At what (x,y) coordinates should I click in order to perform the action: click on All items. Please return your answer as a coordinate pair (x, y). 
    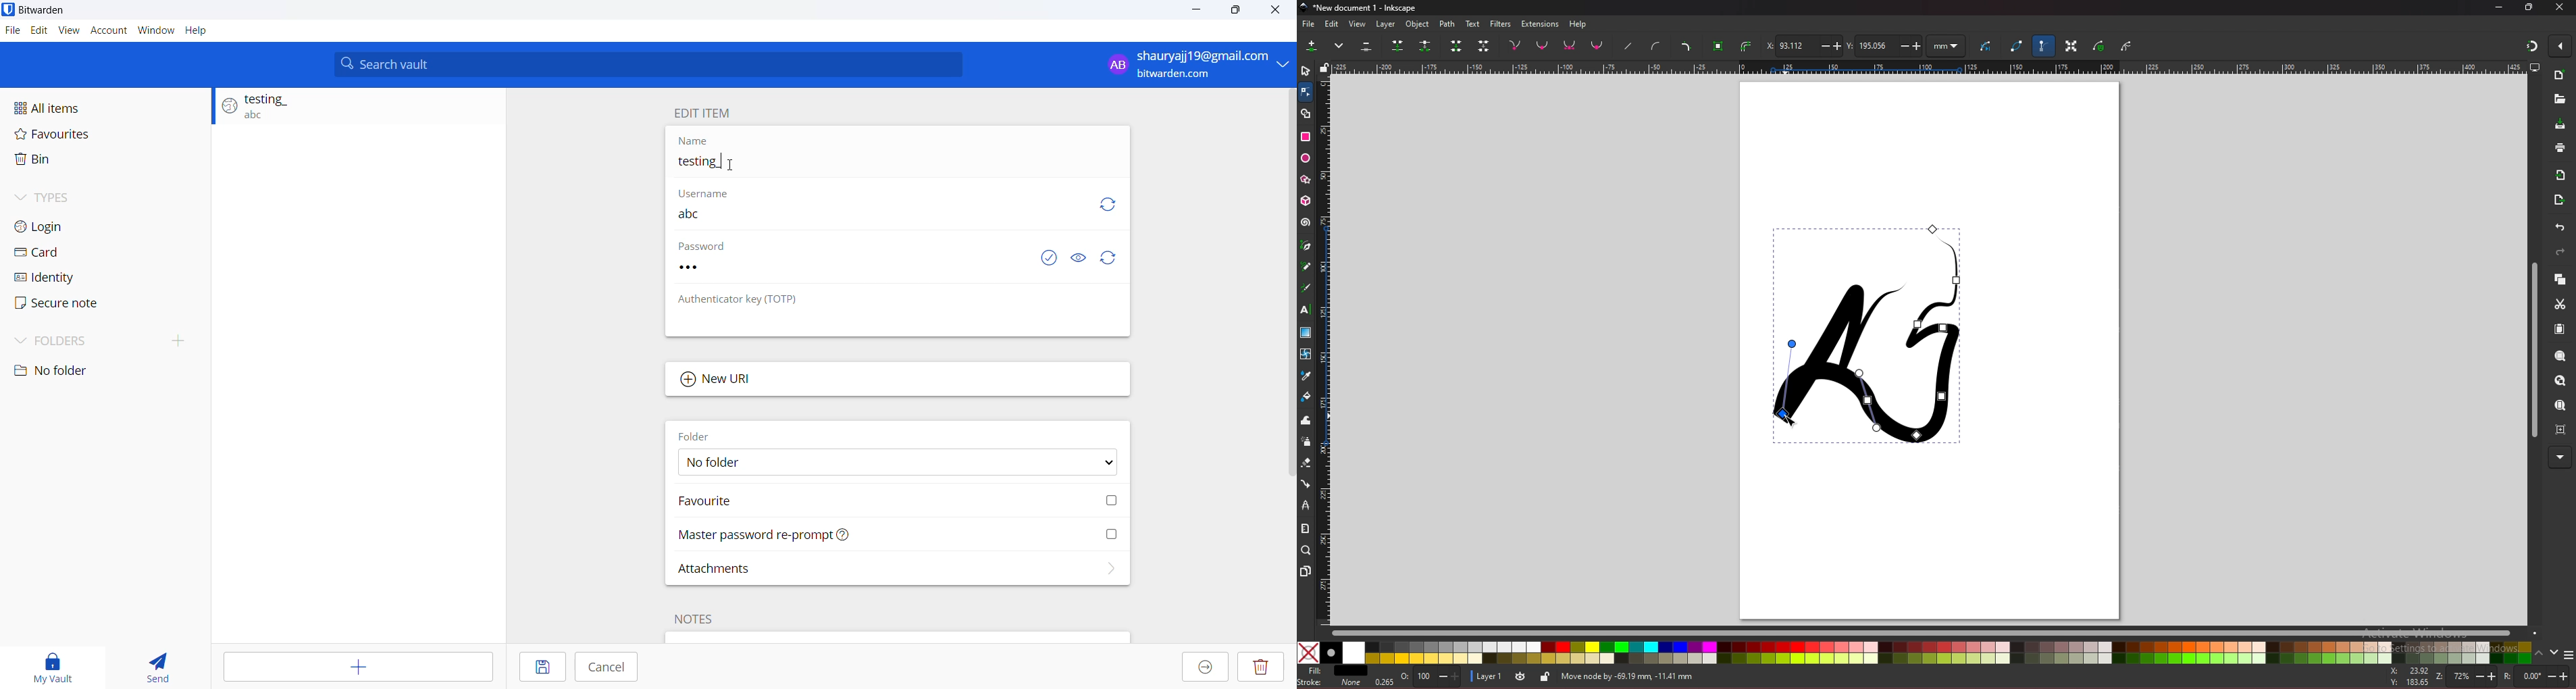
    Looking at the image, I should click on (104, 104).